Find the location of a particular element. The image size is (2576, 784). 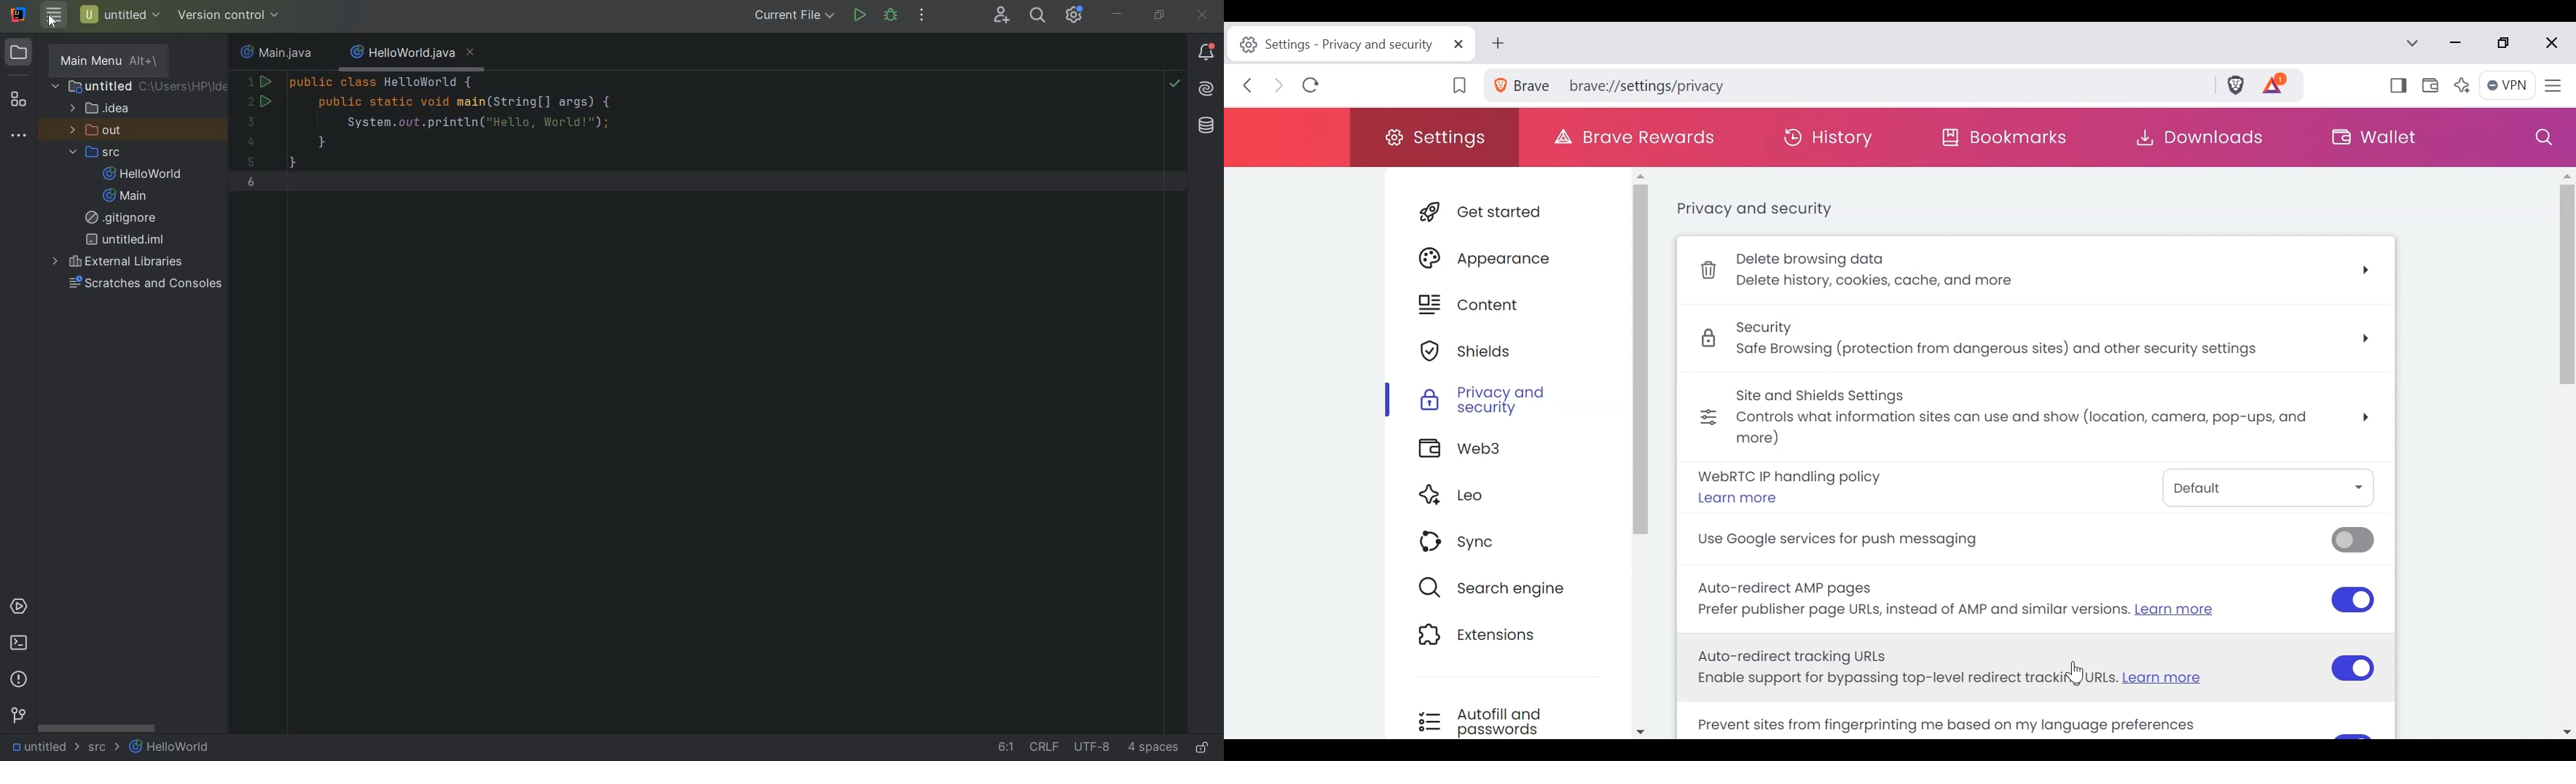

go to line 6:1 is located at coordinates (1006, 748).